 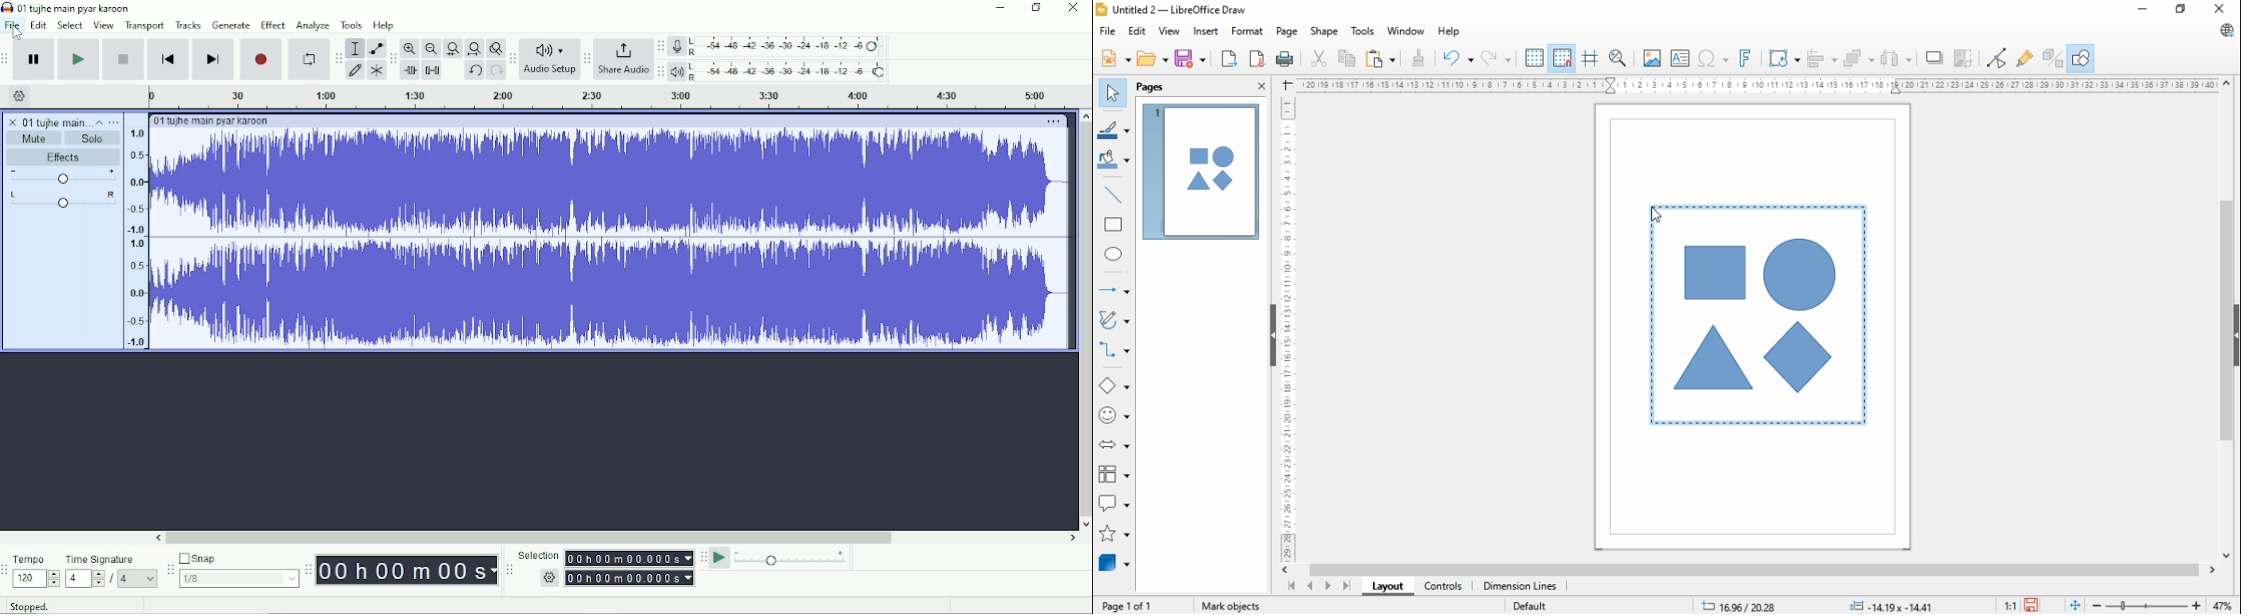 What do you see at coordinates (2141, 9) in the screenshot?
I see `minimize` at bounding box center [2141, 9].